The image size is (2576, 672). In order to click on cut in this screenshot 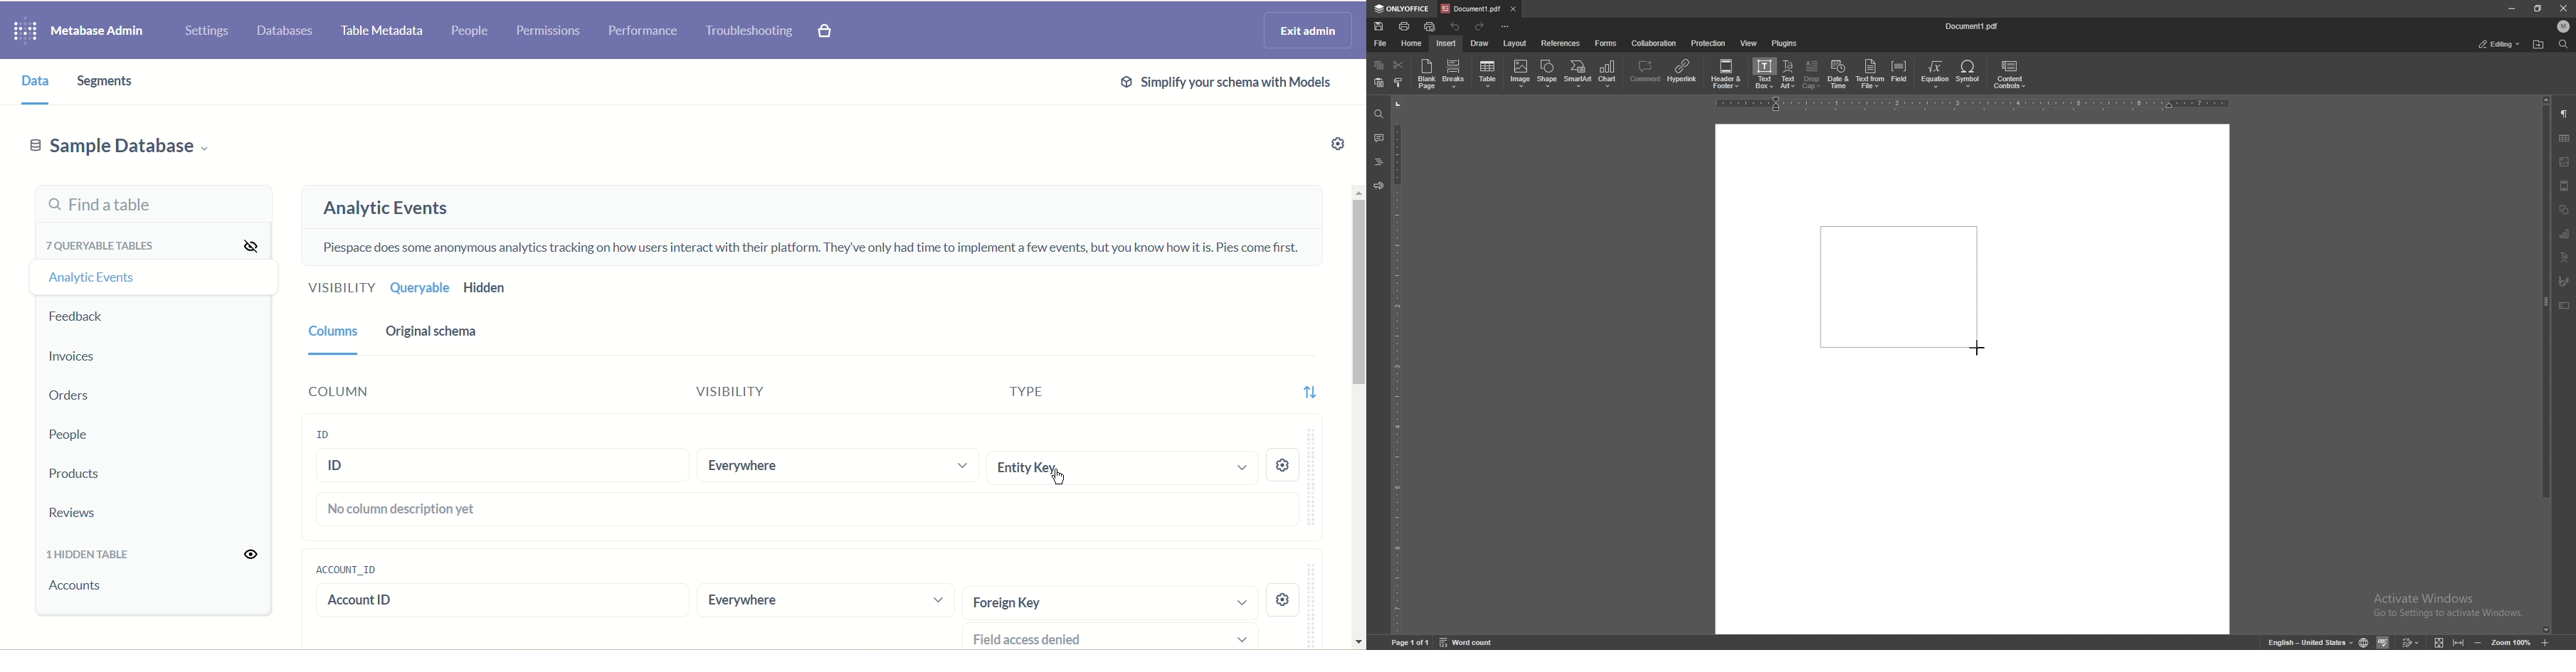, I will do `click(1398, 65)`.